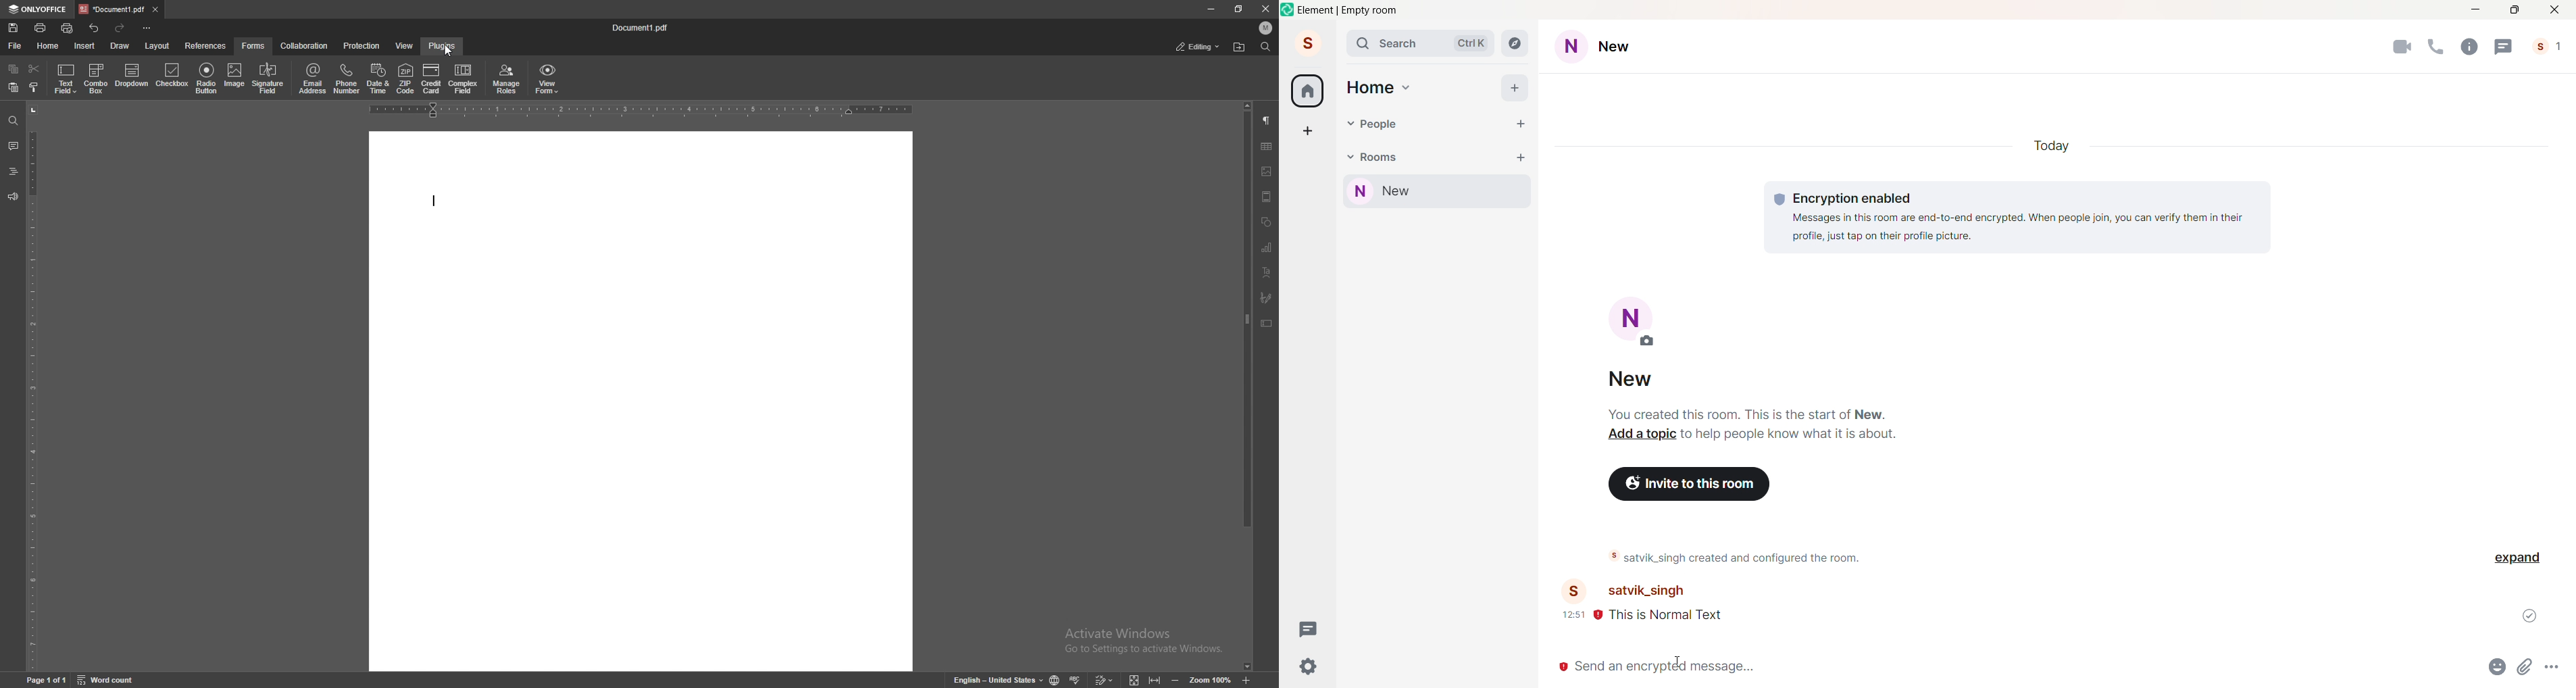  Describe the element at coordinates (405, 47) in the screenshot. I see `view` at that location.